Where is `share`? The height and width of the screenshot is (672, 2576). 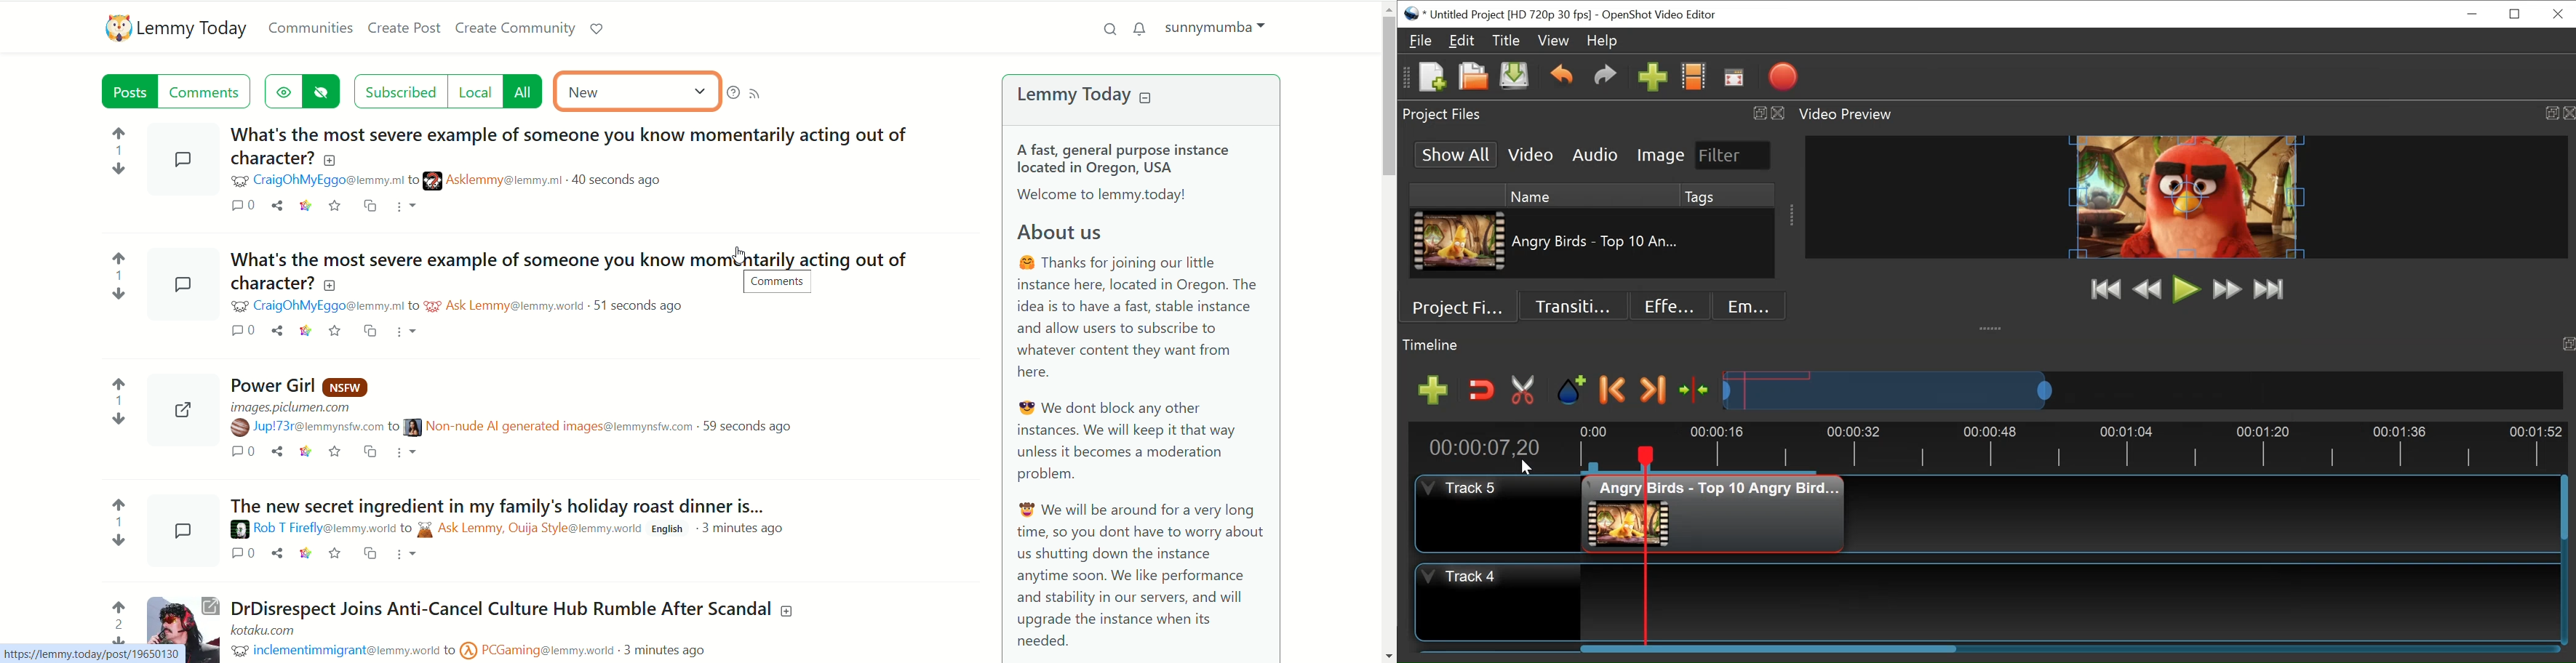 share is located at coordinates (276, 329).